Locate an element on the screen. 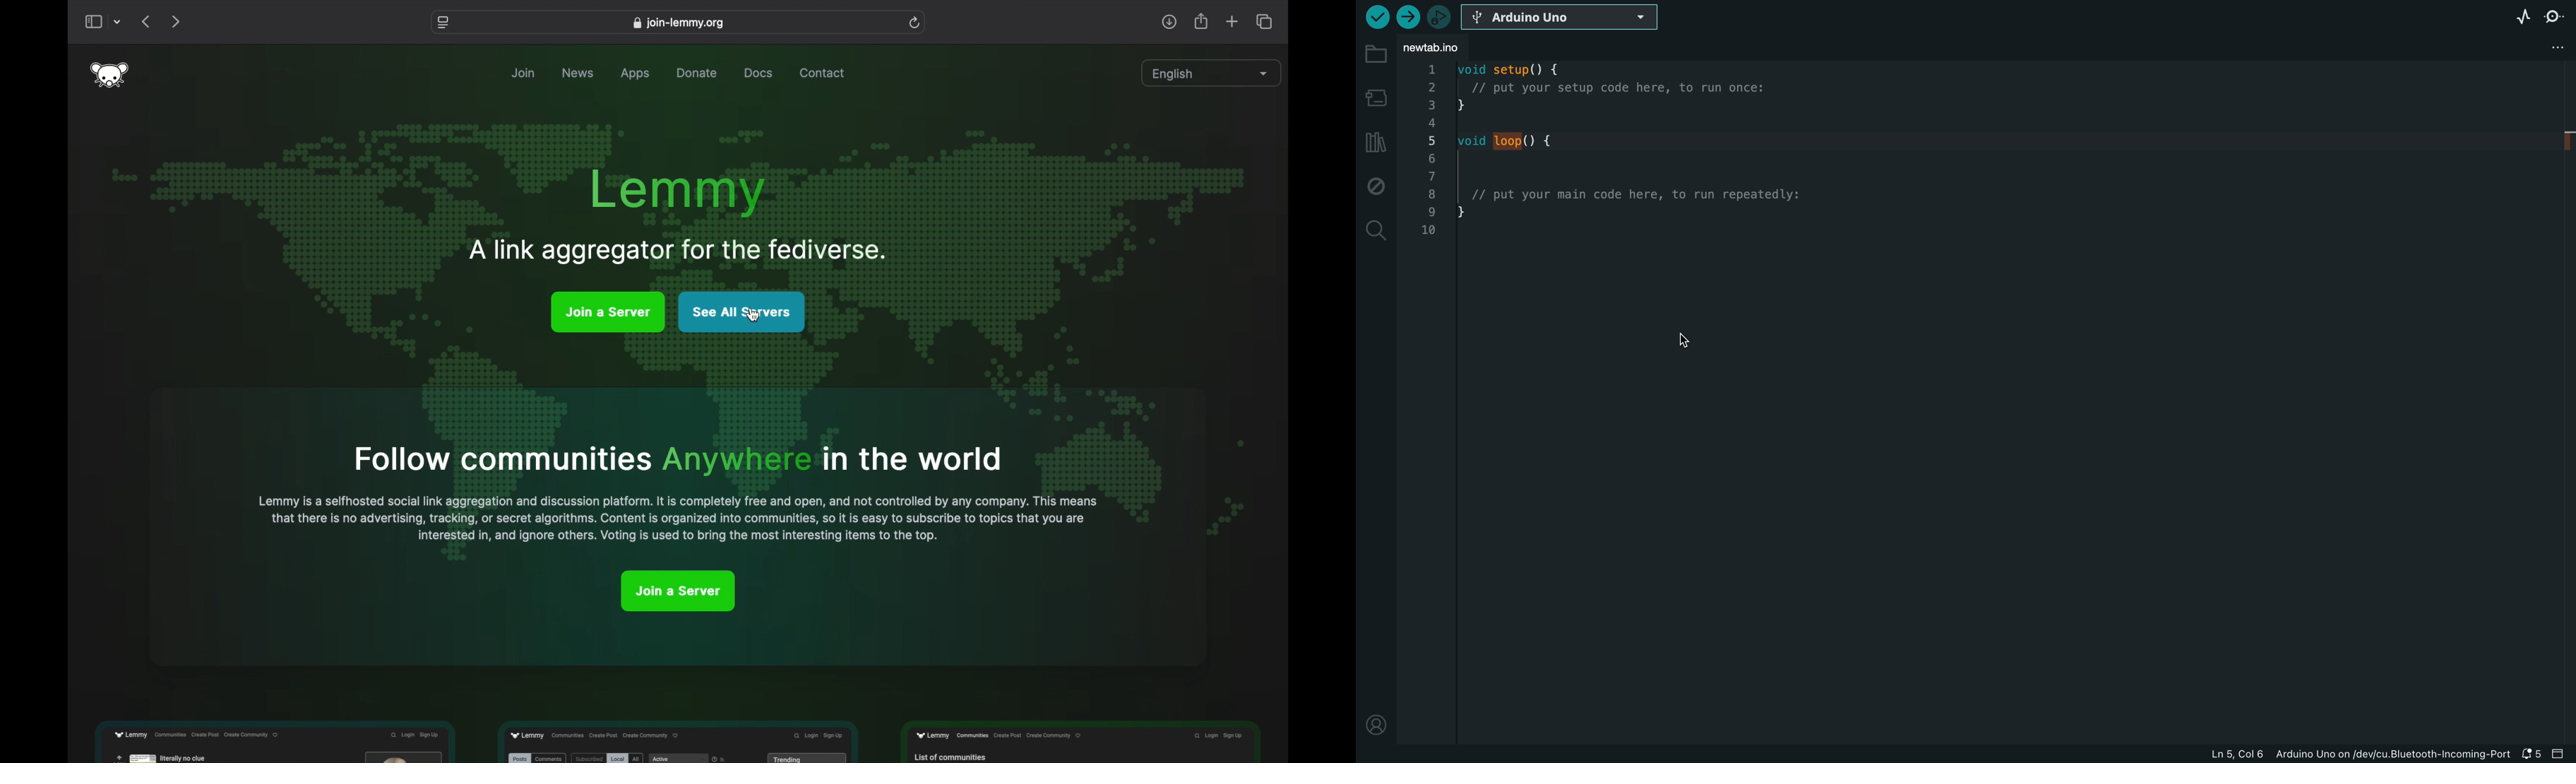  donate is located at coordinates (696, 73).